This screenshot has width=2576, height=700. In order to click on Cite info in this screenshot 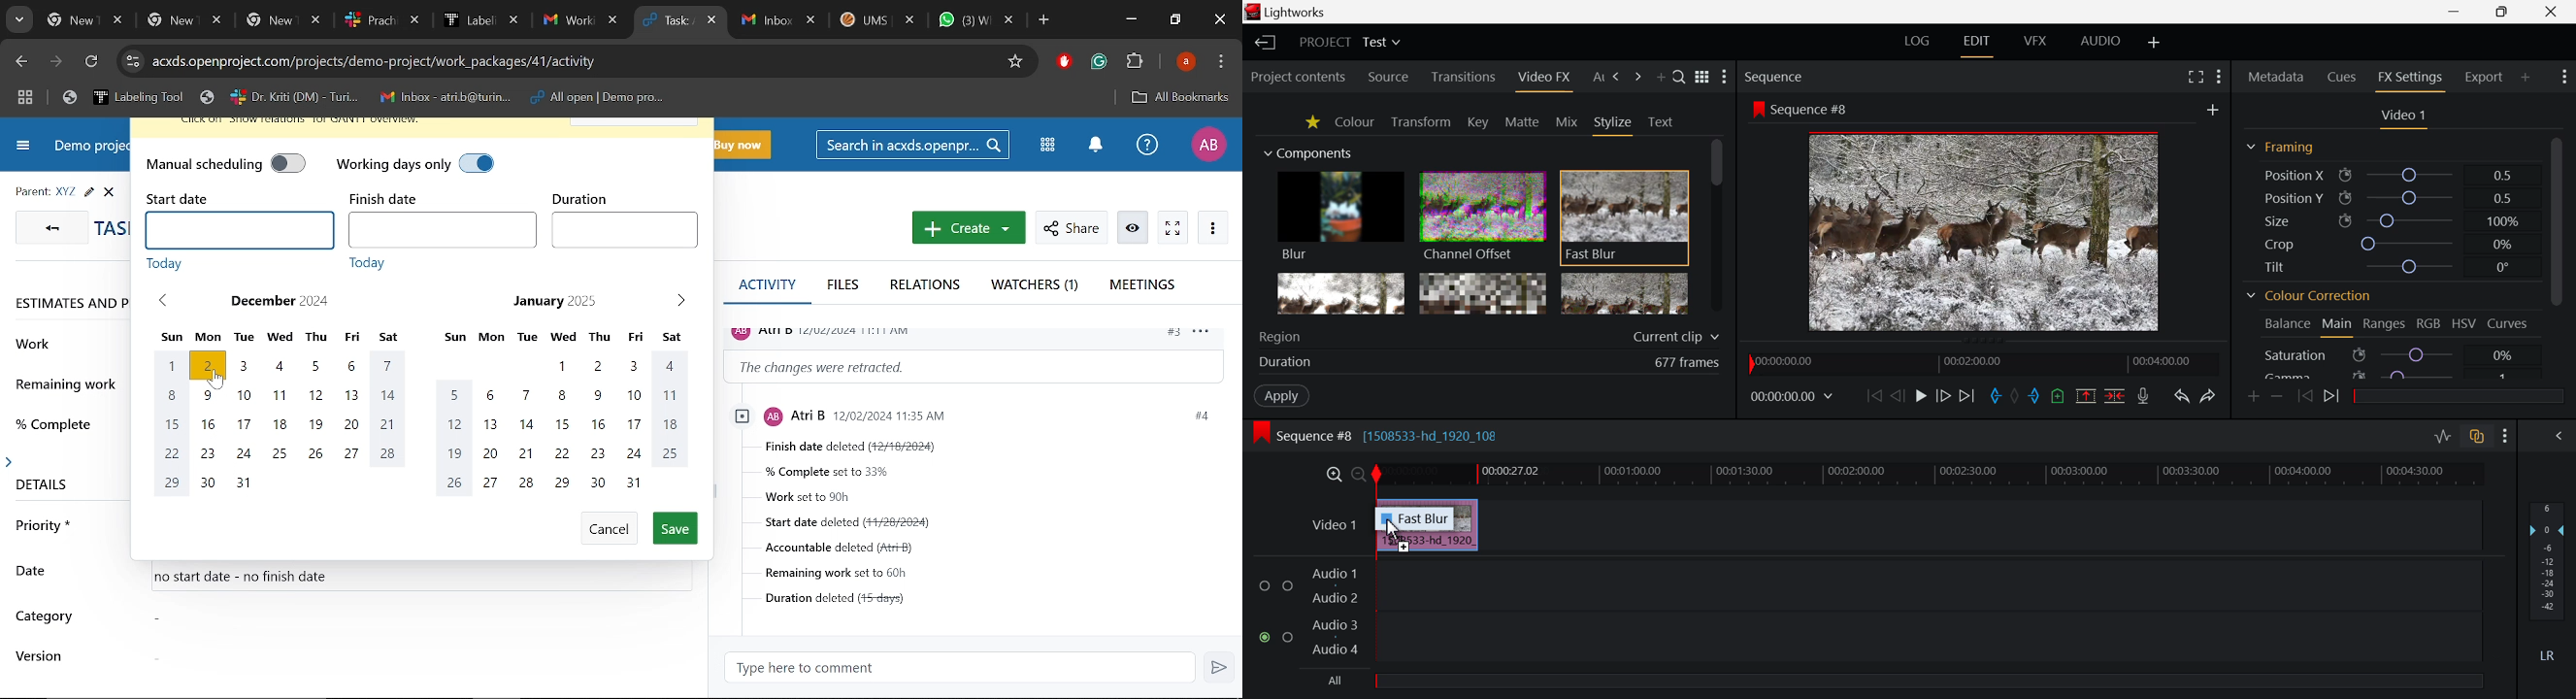, I will do `click(133, 62)`.